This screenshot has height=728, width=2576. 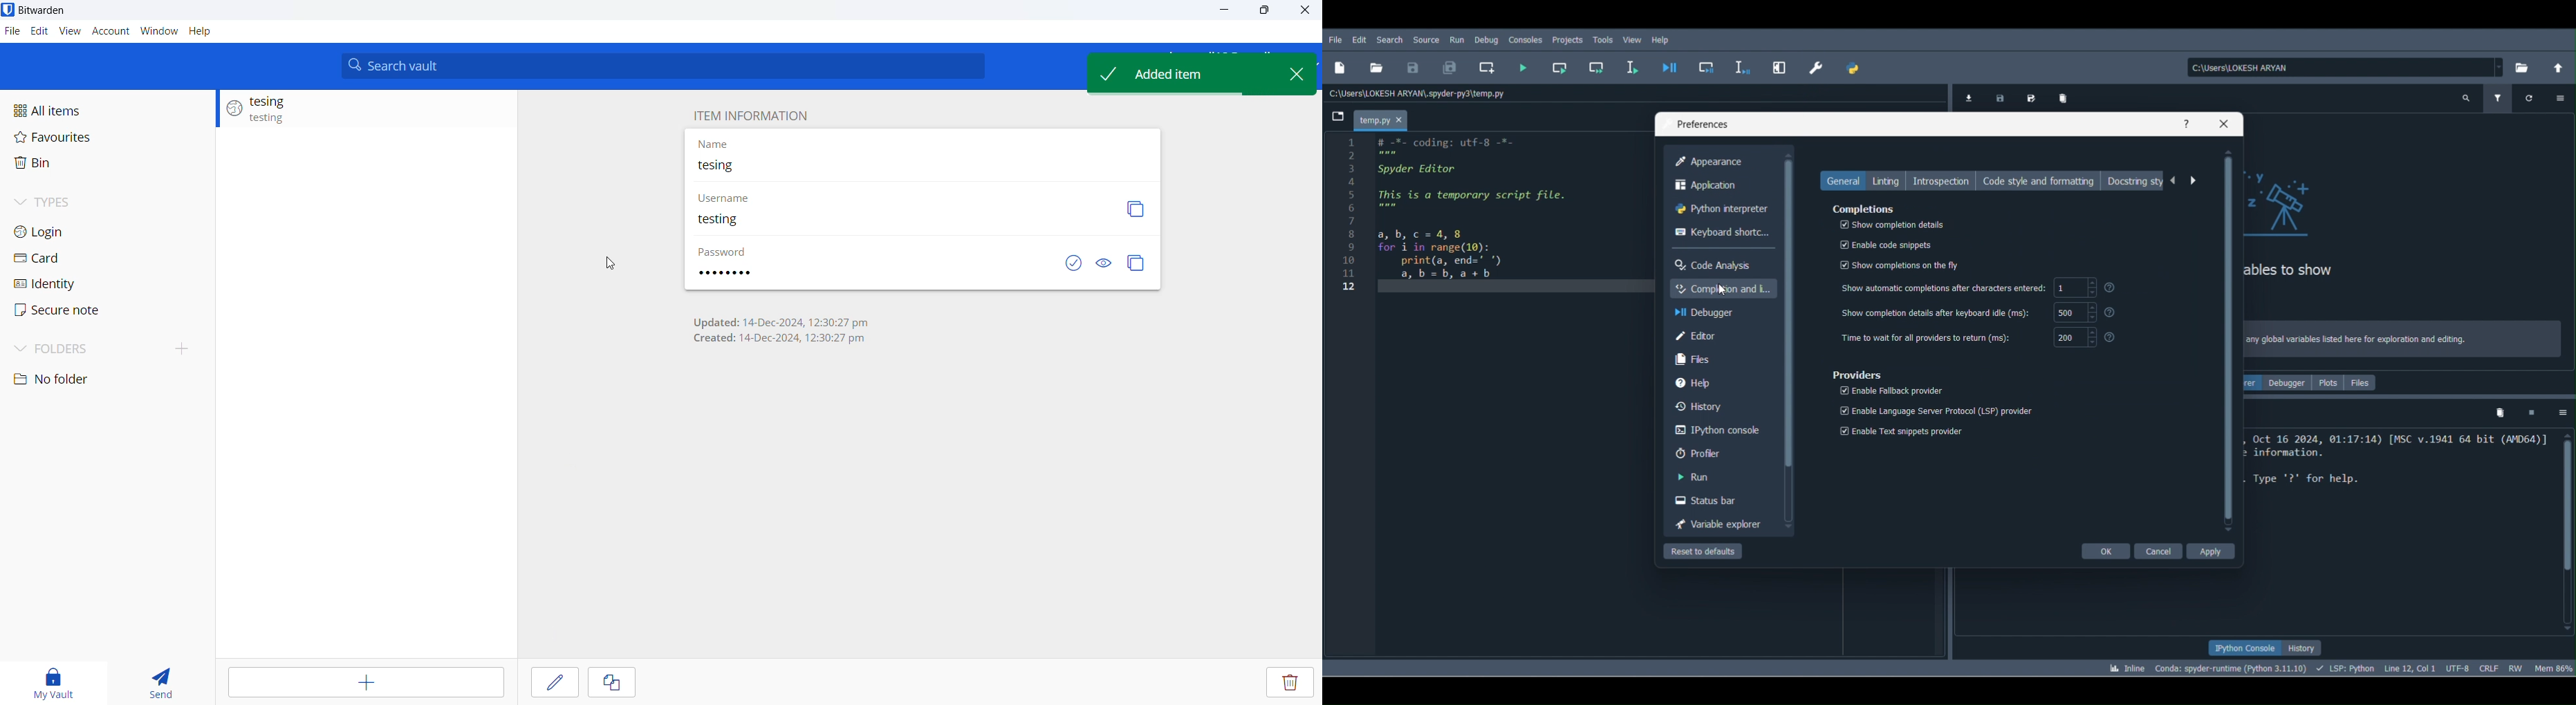 What do you see at coordinates (2555, 69) in the screenshot?
I see `Change to parent directory` at bounding box center [2555, 69].